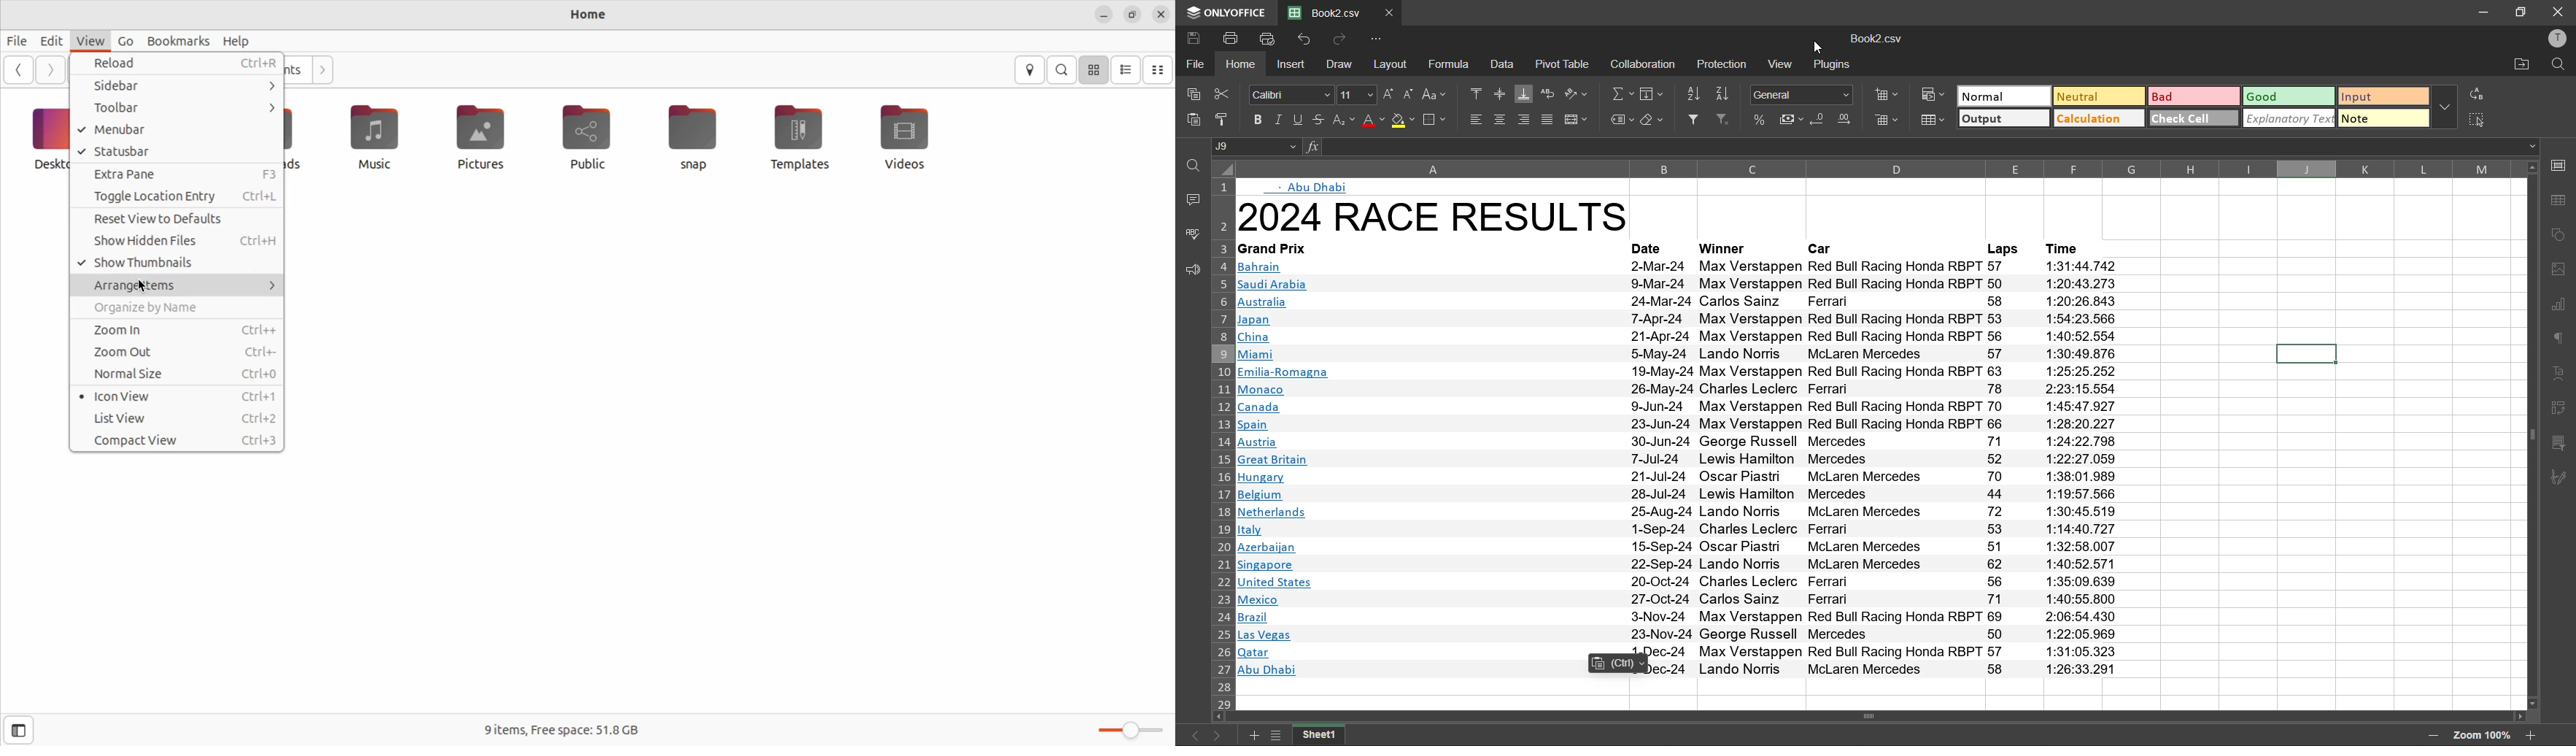  Describe the element at coordinates (1032, 71) in the screenshot. I see `location` at that location.